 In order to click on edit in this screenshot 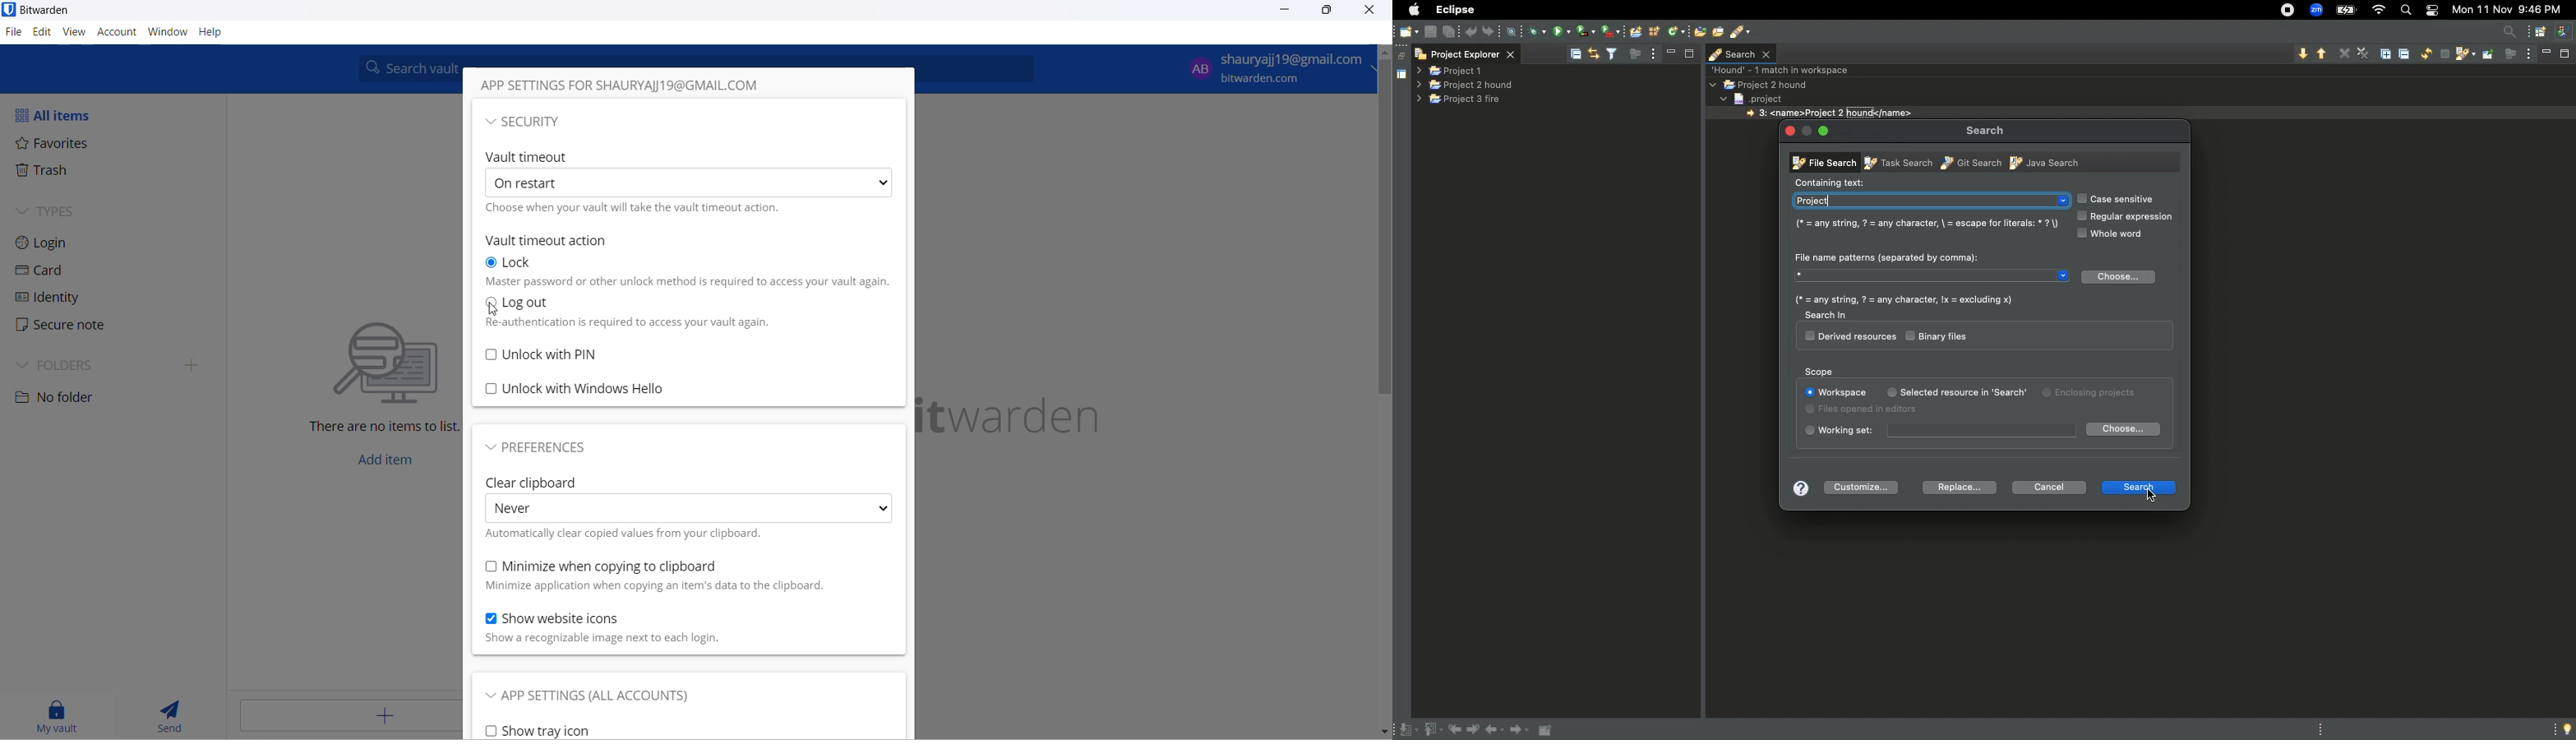, I will do `click(42, 32)`.